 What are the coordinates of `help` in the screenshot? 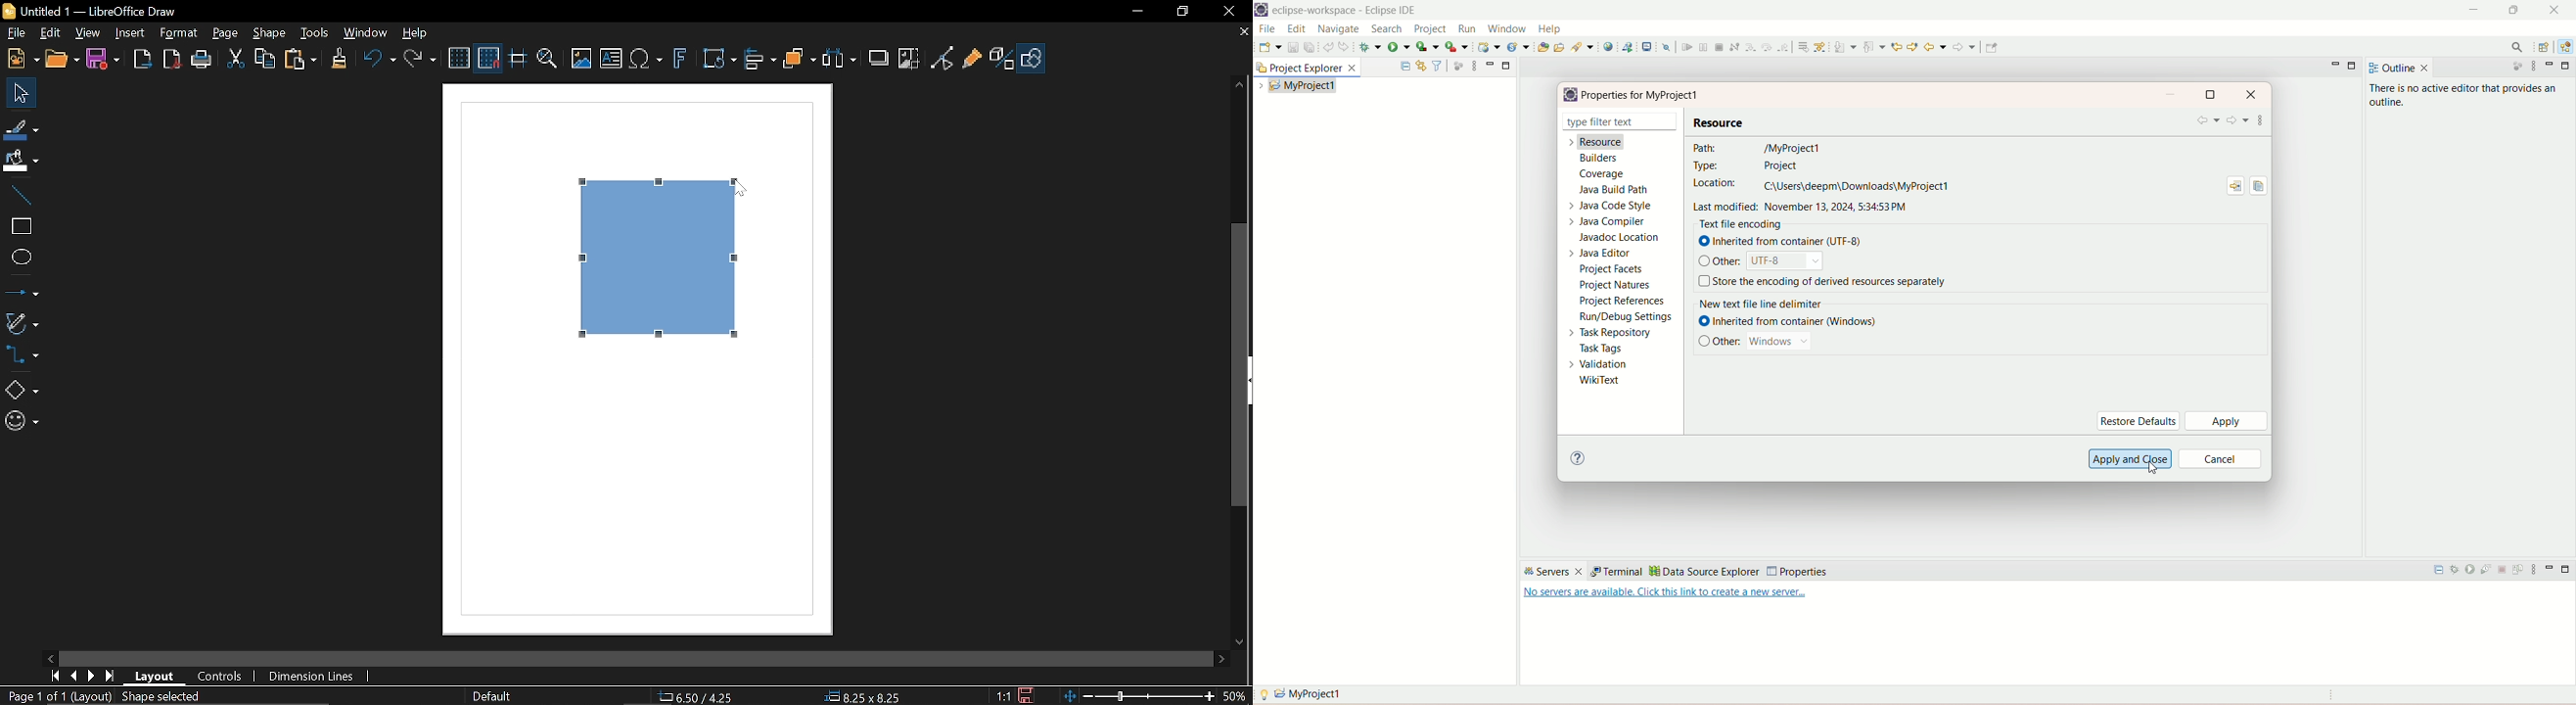 It's located at (1549, 29).